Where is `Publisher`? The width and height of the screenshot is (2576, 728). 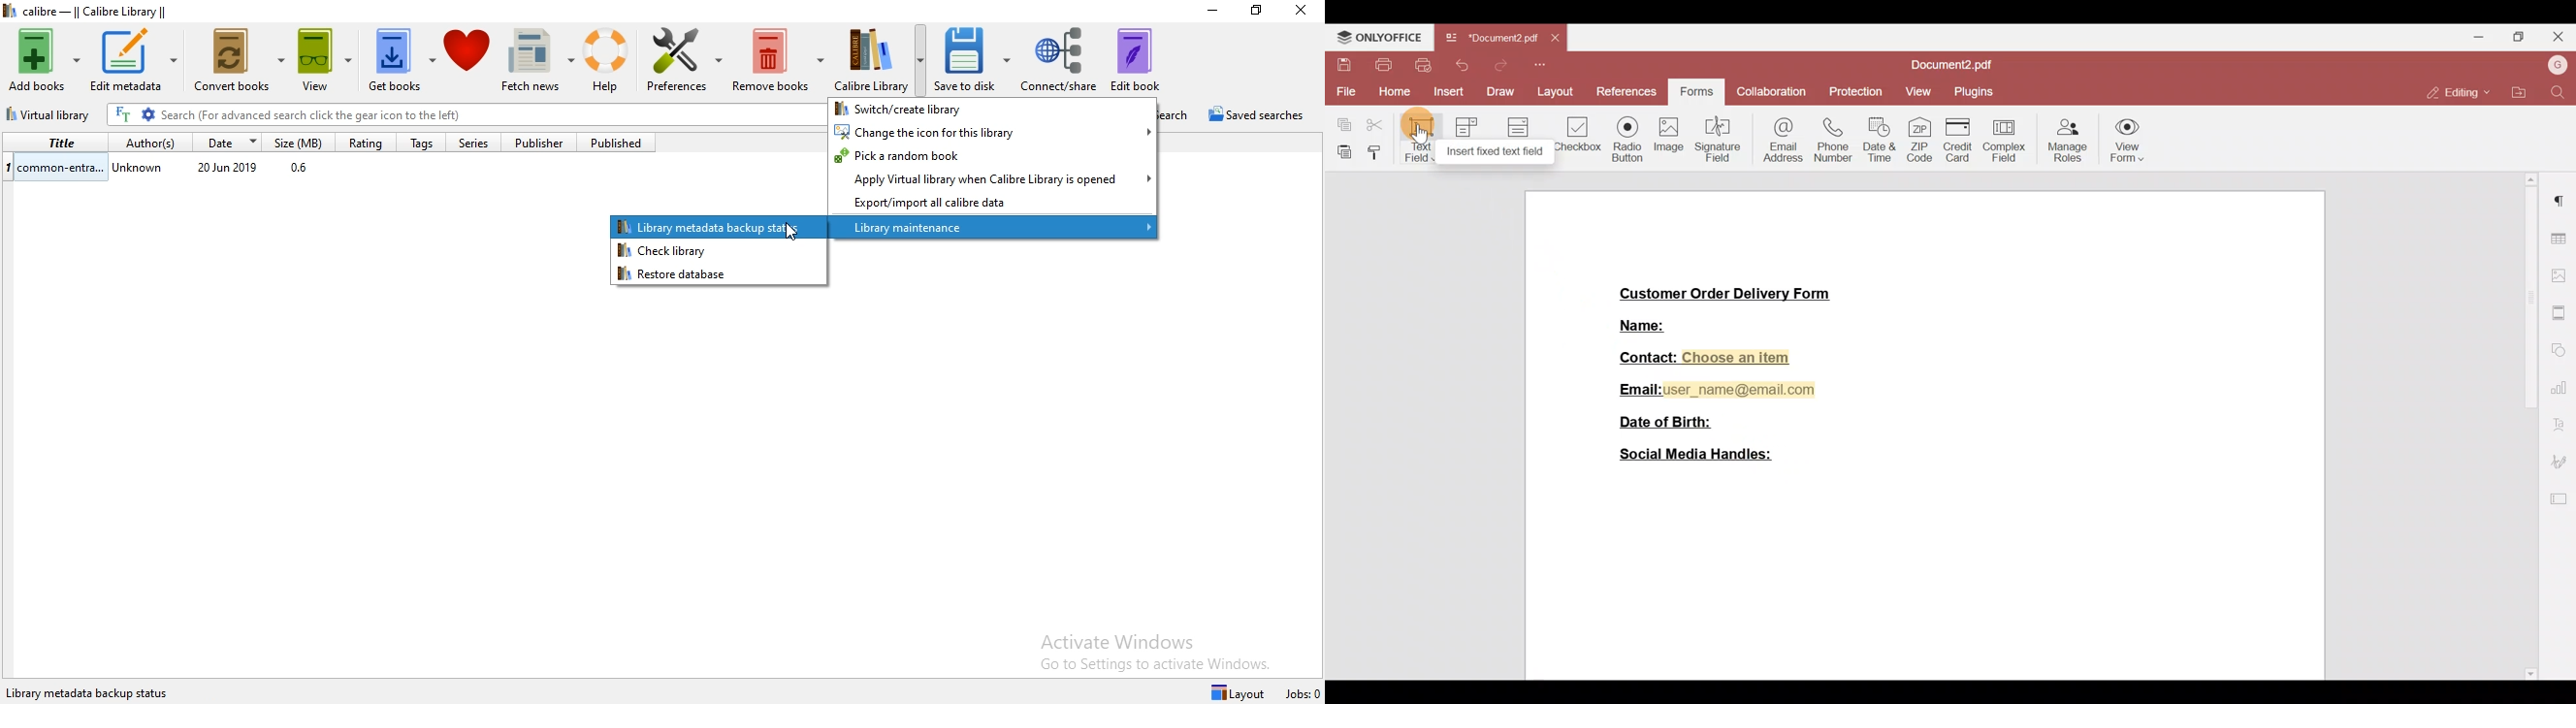
Publisher is located at coordinates (546, 143).